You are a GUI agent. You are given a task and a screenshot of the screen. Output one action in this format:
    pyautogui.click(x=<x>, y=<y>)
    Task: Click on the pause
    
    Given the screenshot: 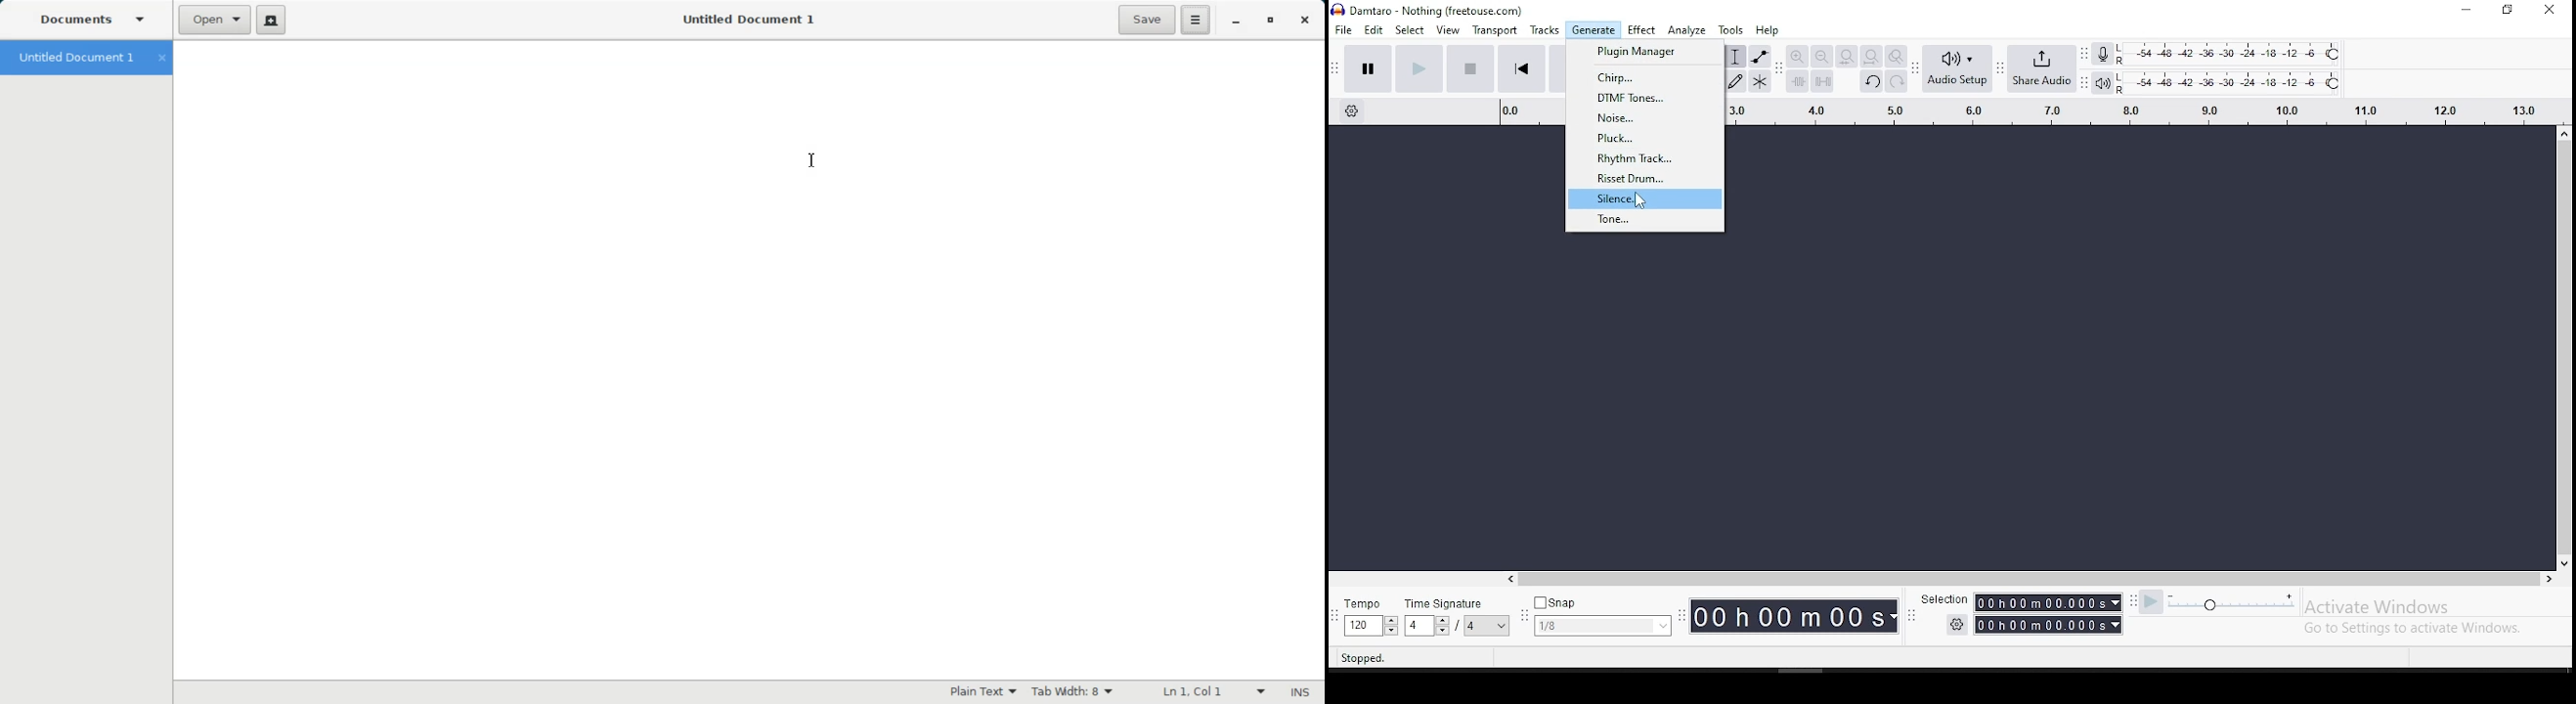 What is the action you would take?
    pyautogui.click(x=1366, y=68)
    